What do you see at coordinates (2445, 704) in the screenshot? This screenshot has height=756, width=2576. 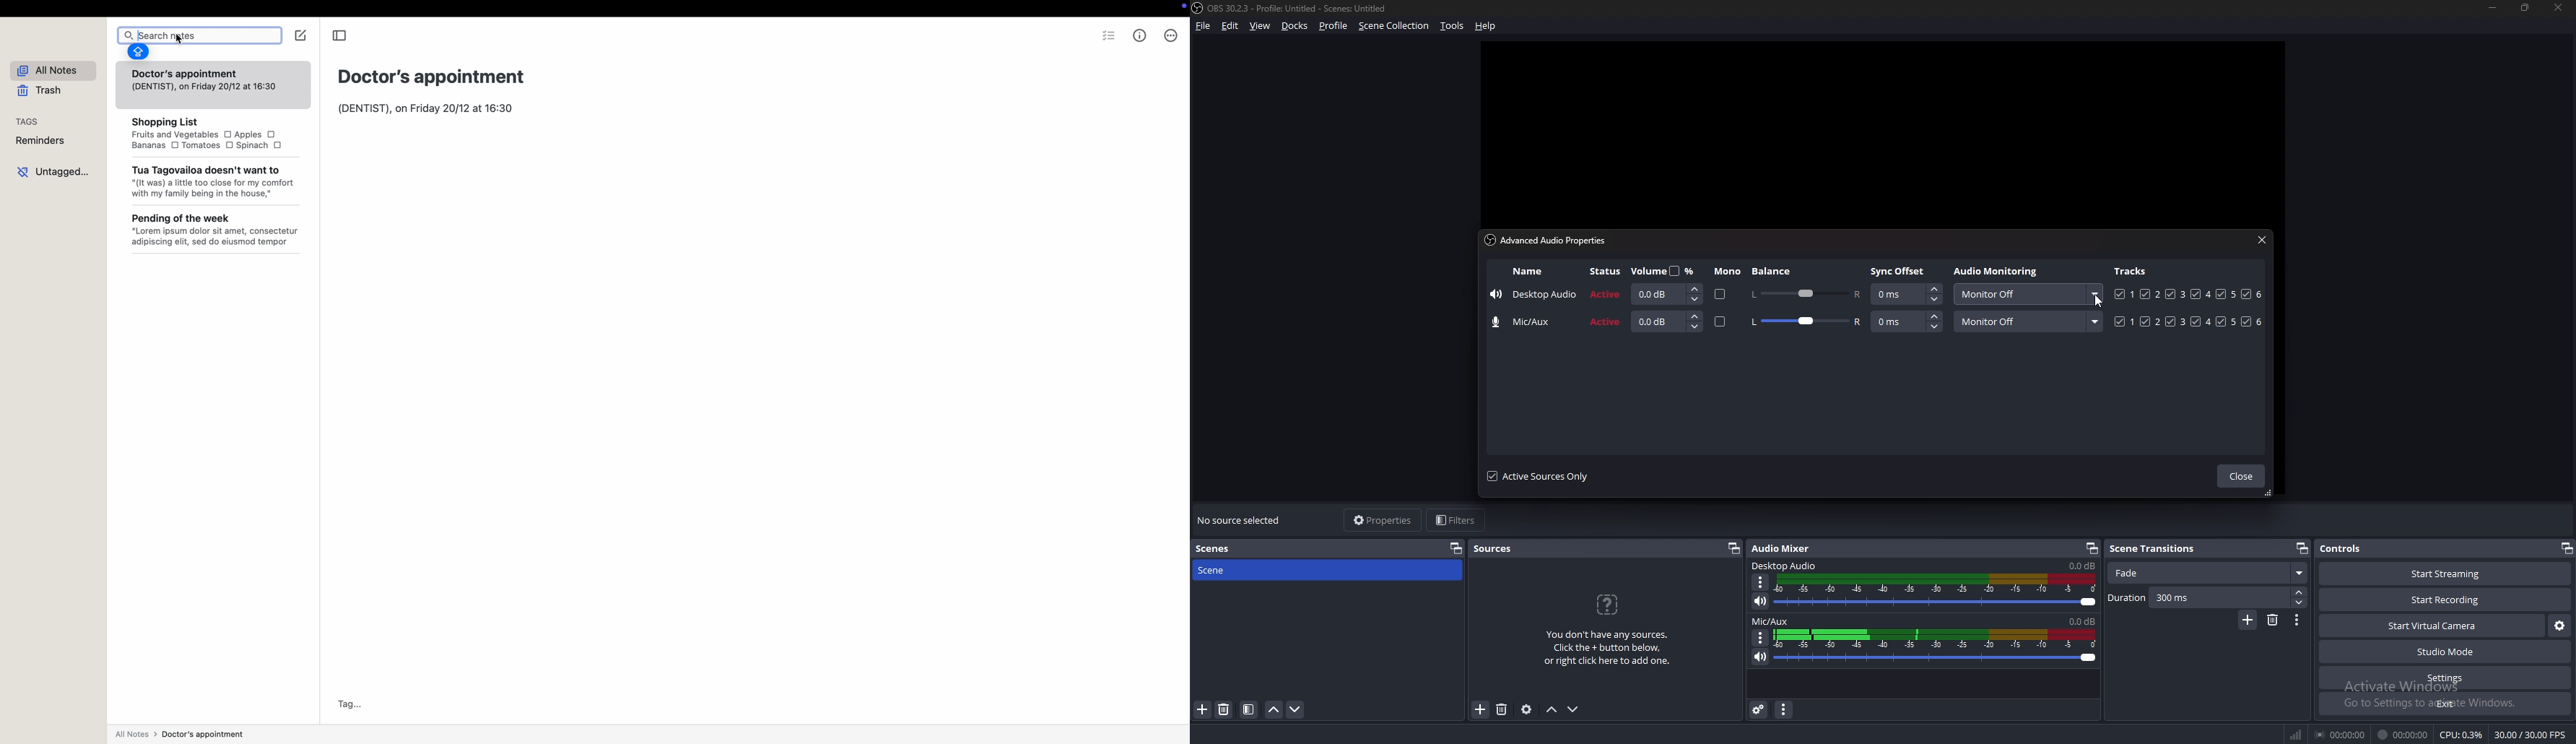 I see `exit` at bounding box center [2445, 704].